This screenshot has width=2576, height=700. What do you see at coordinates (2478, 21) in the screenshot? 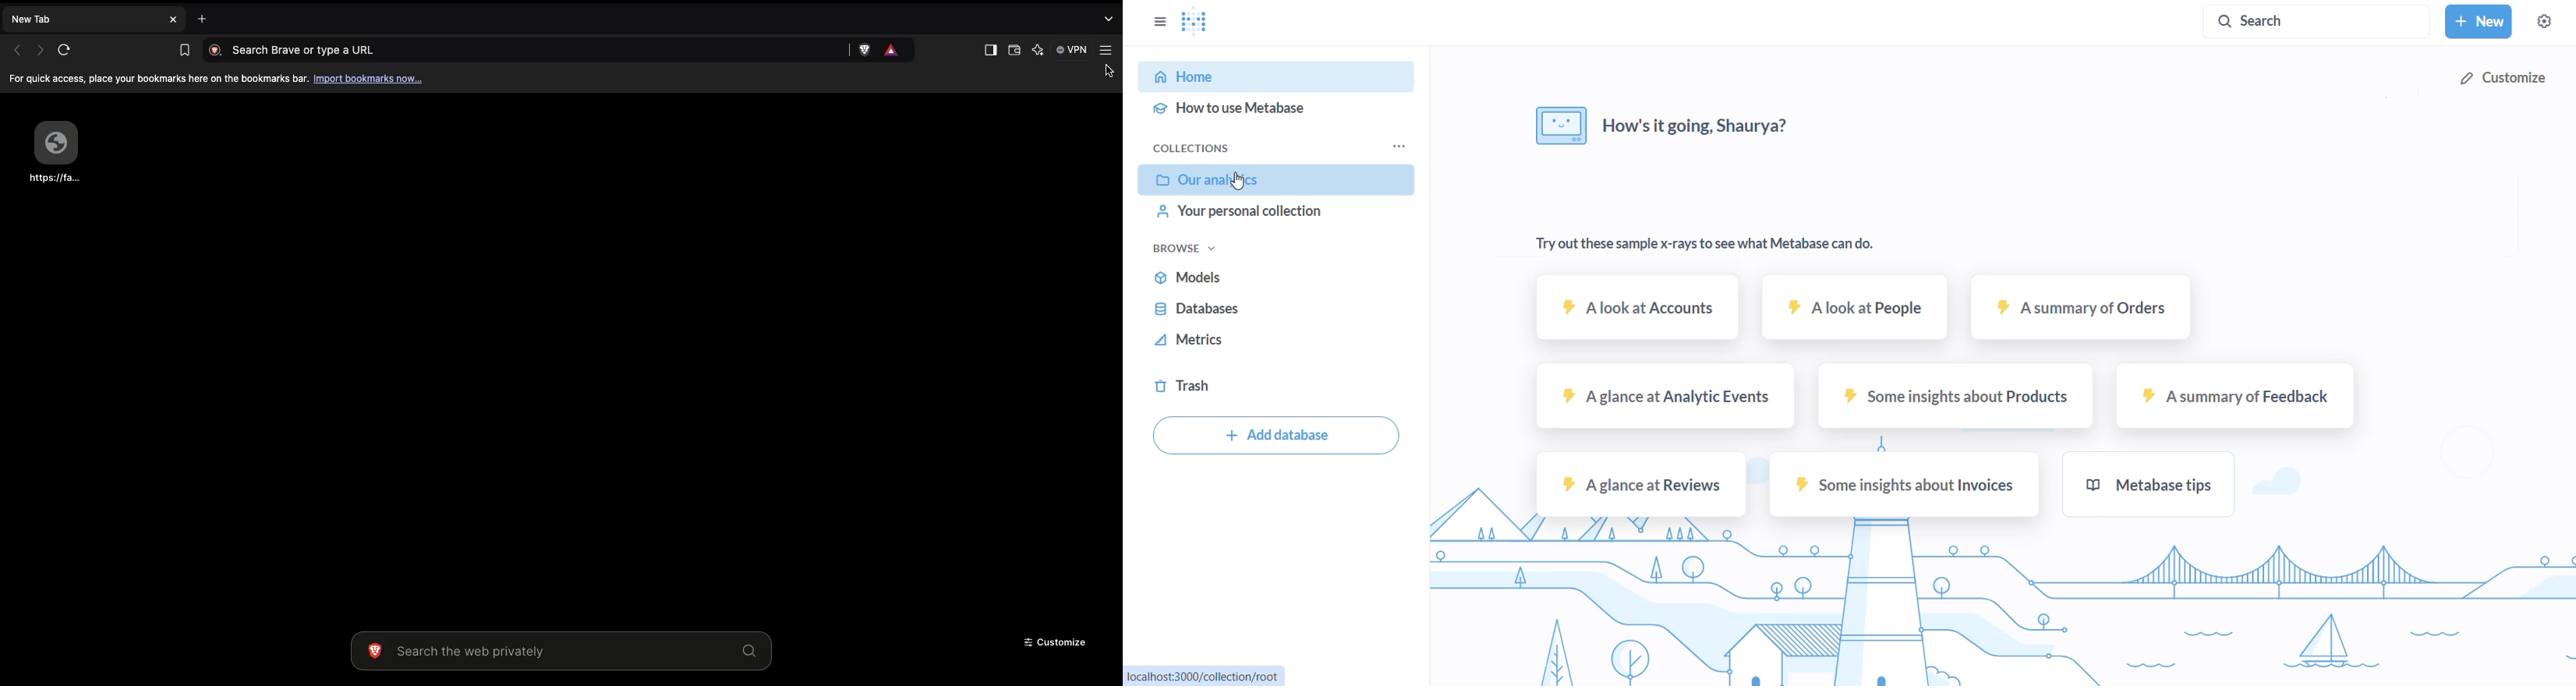
I see `new button` at bounding box center [2478, 21].